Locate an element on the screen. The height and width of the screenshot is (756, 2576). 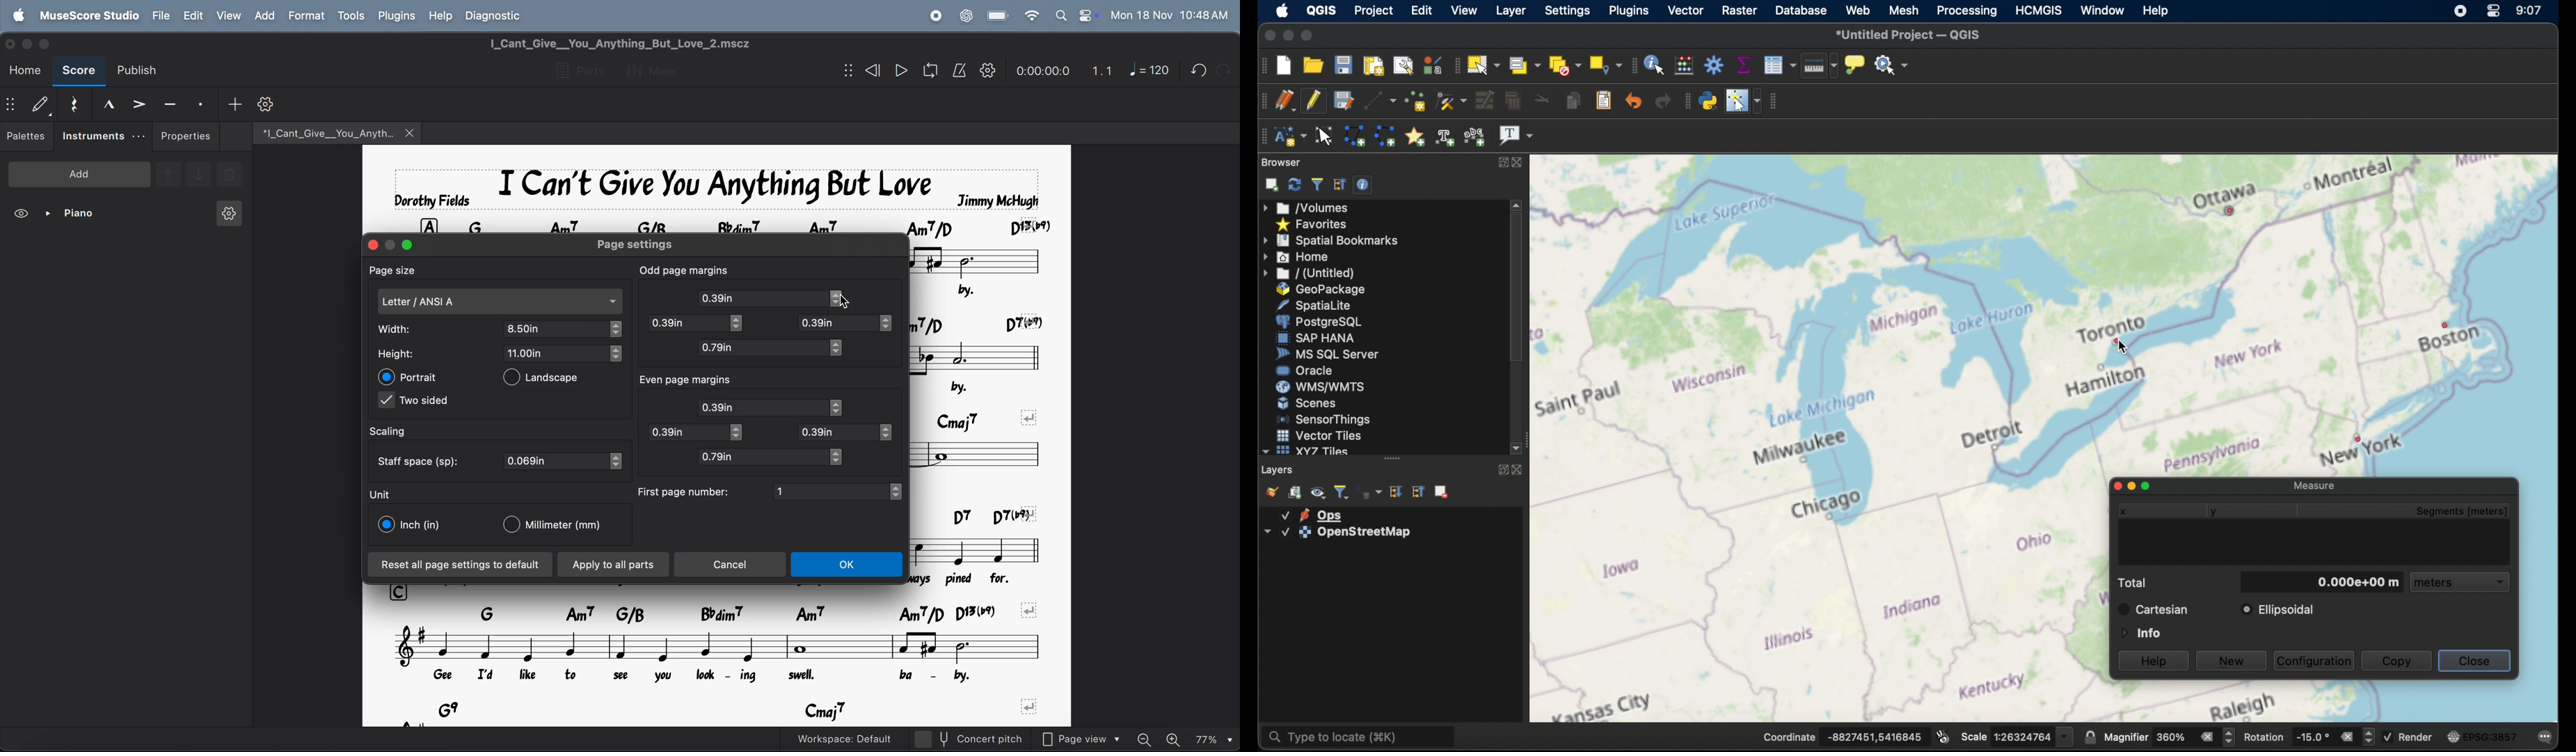
enable/disable properties widget is located at coordinates (1363, 184).